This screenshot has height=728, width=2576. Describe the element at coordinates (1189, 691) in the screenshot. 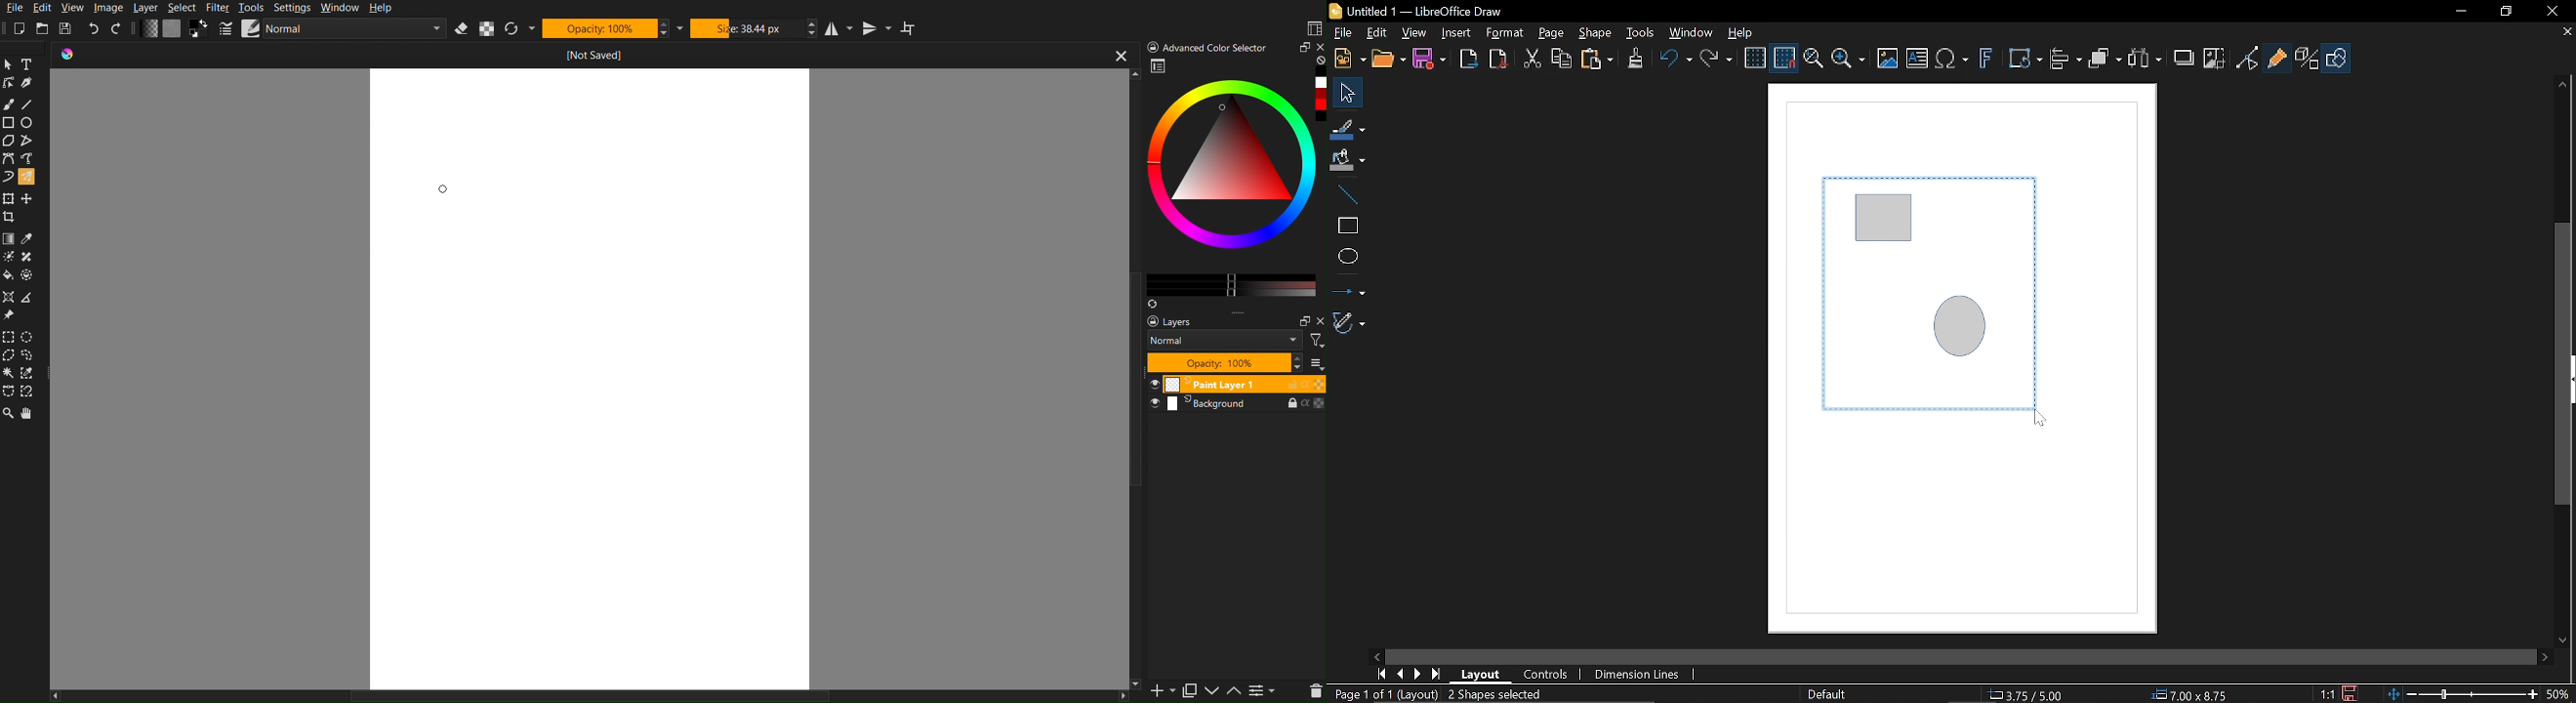

I see `copy` at that location.